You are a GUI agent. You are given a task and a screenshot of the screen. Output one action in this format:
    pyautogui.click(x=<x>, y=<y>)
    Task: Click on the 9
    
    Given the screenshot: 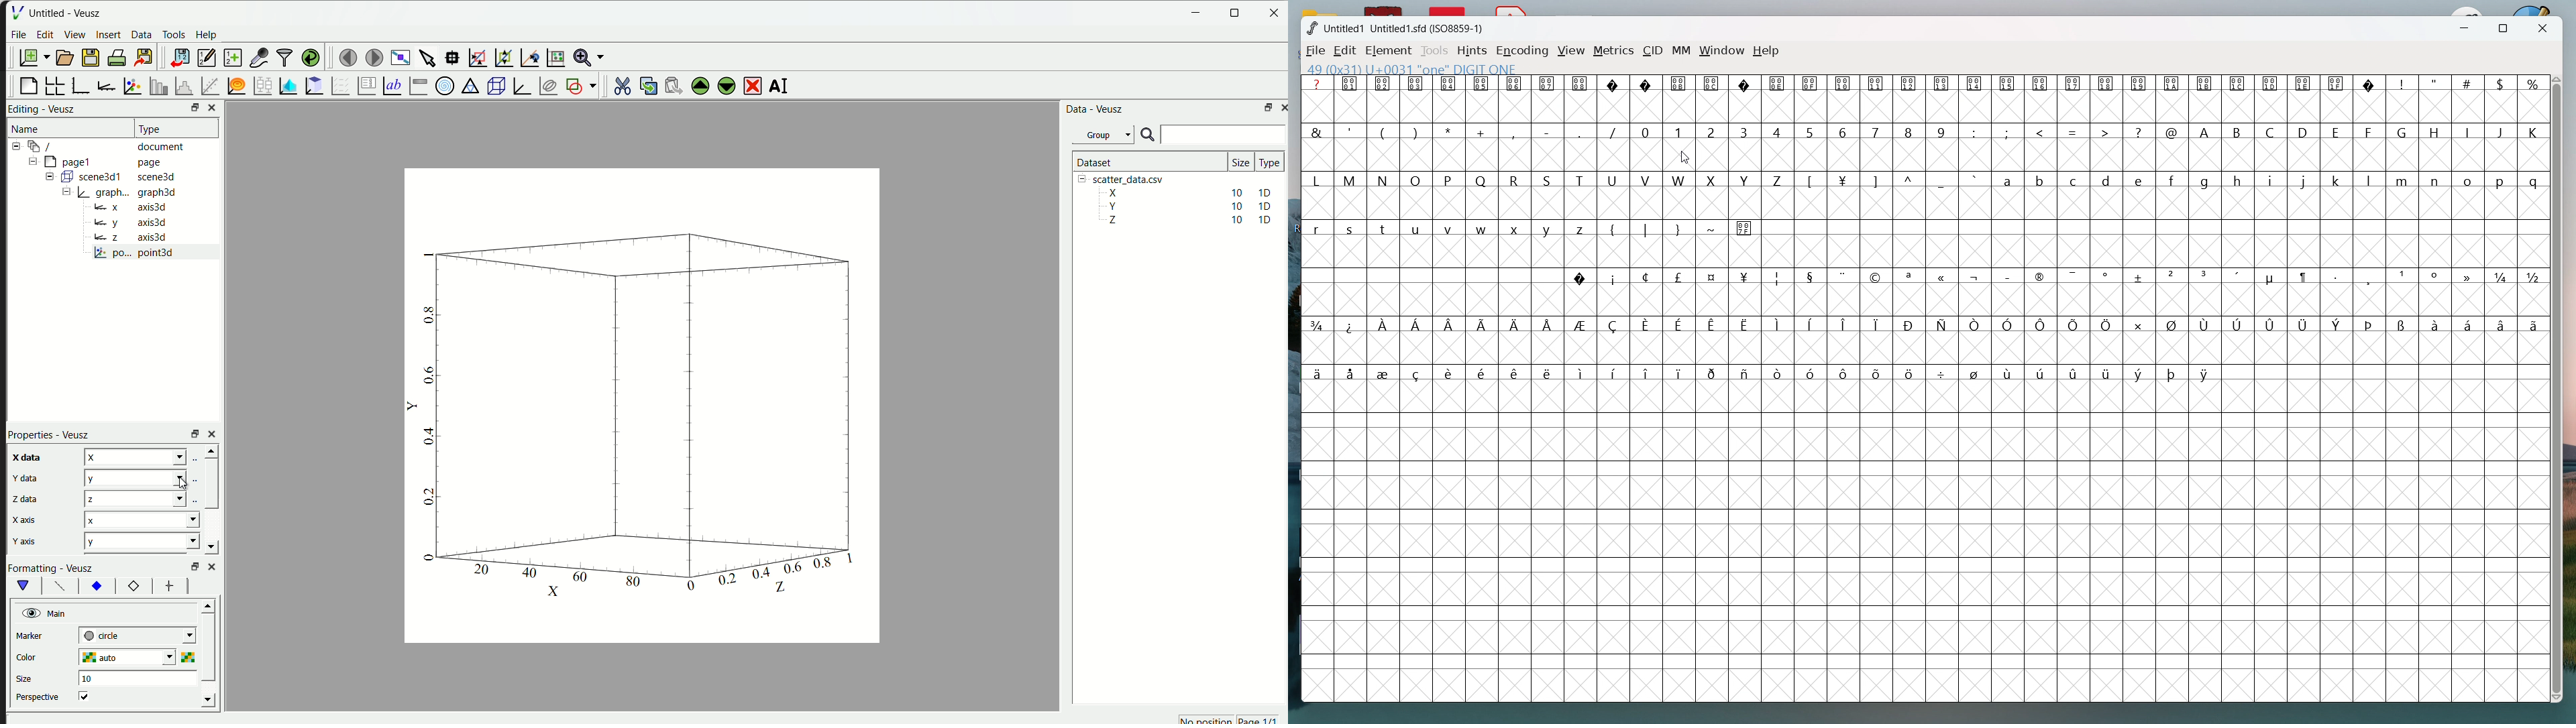 What is the action you would take?
    pyautogui.click(x=1942, y=131)
    